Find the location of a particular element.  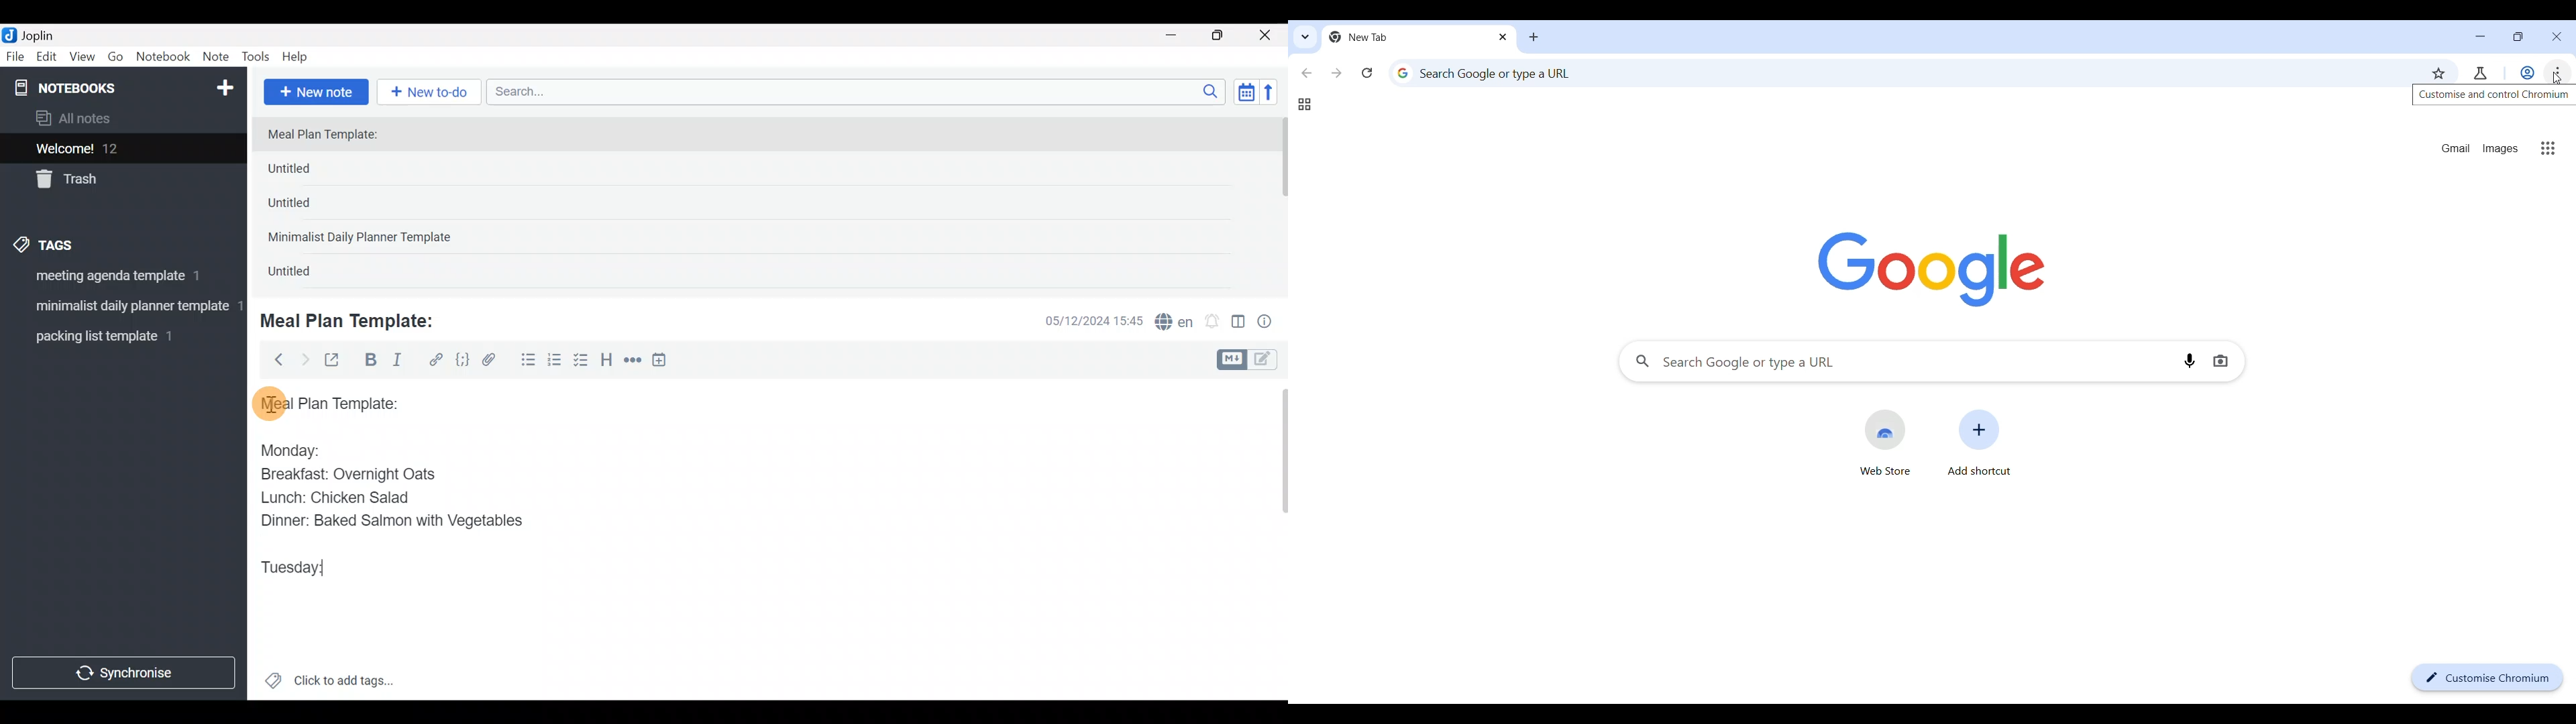

cursor is located at coordinates (268, 403).